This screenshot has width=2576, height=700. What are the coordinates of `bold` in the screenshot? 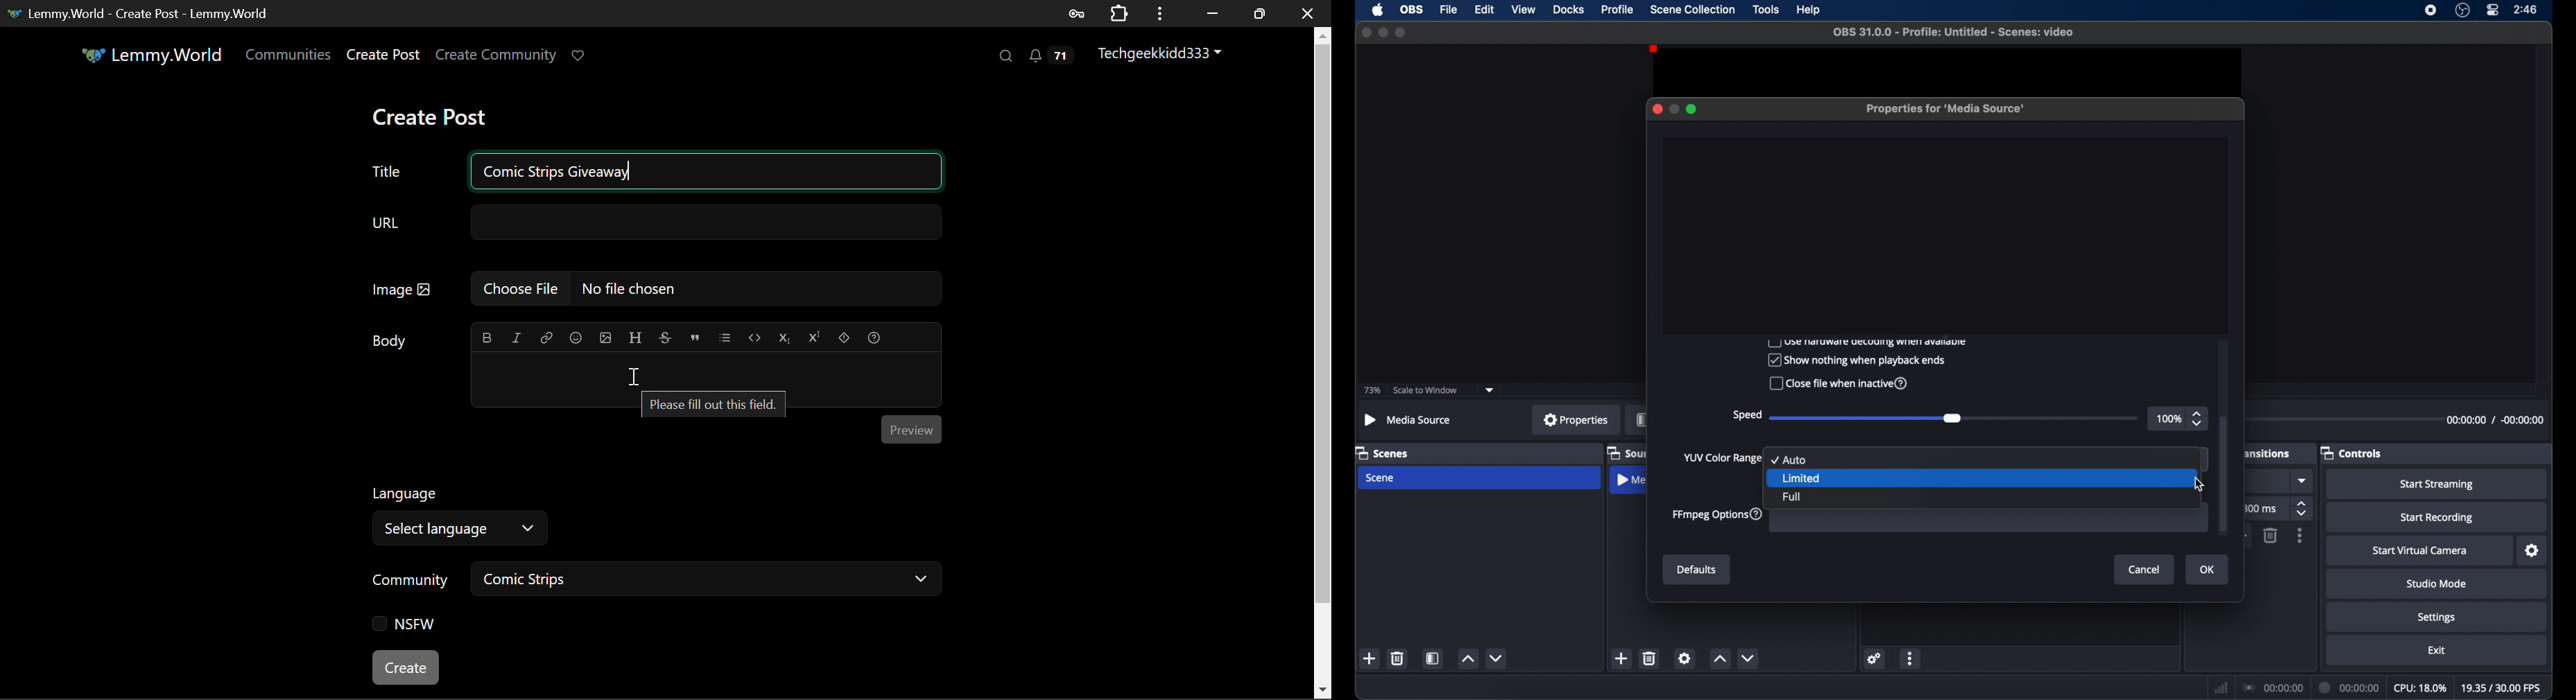 It's located at (490, 335).